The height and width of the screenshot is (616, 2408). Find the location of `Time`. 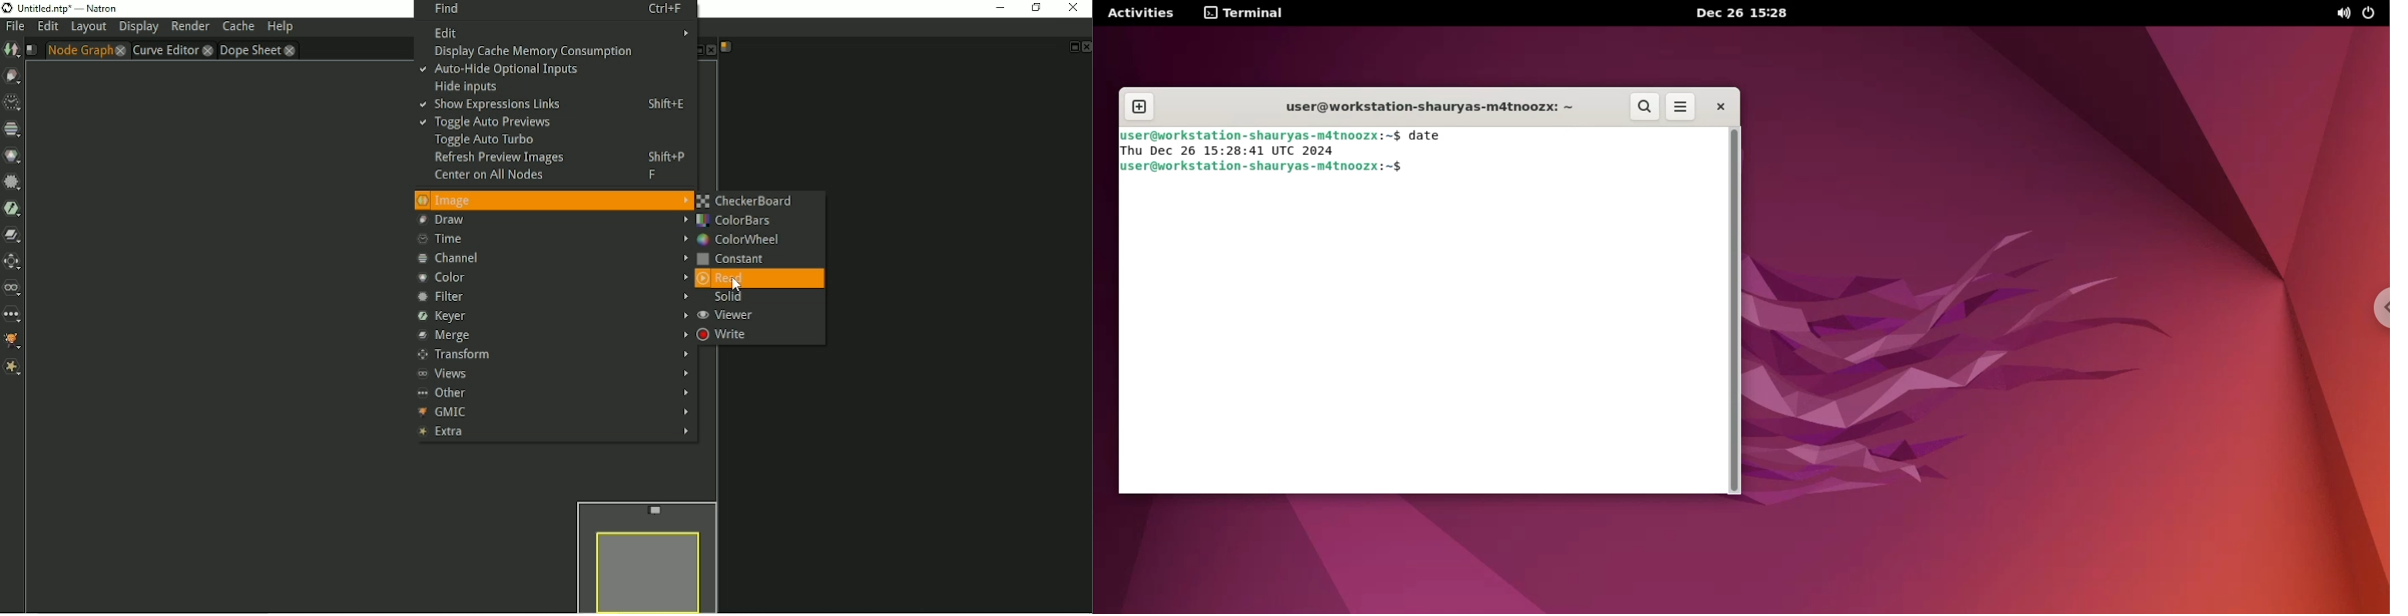

Time is located at coordinates (549, 239).